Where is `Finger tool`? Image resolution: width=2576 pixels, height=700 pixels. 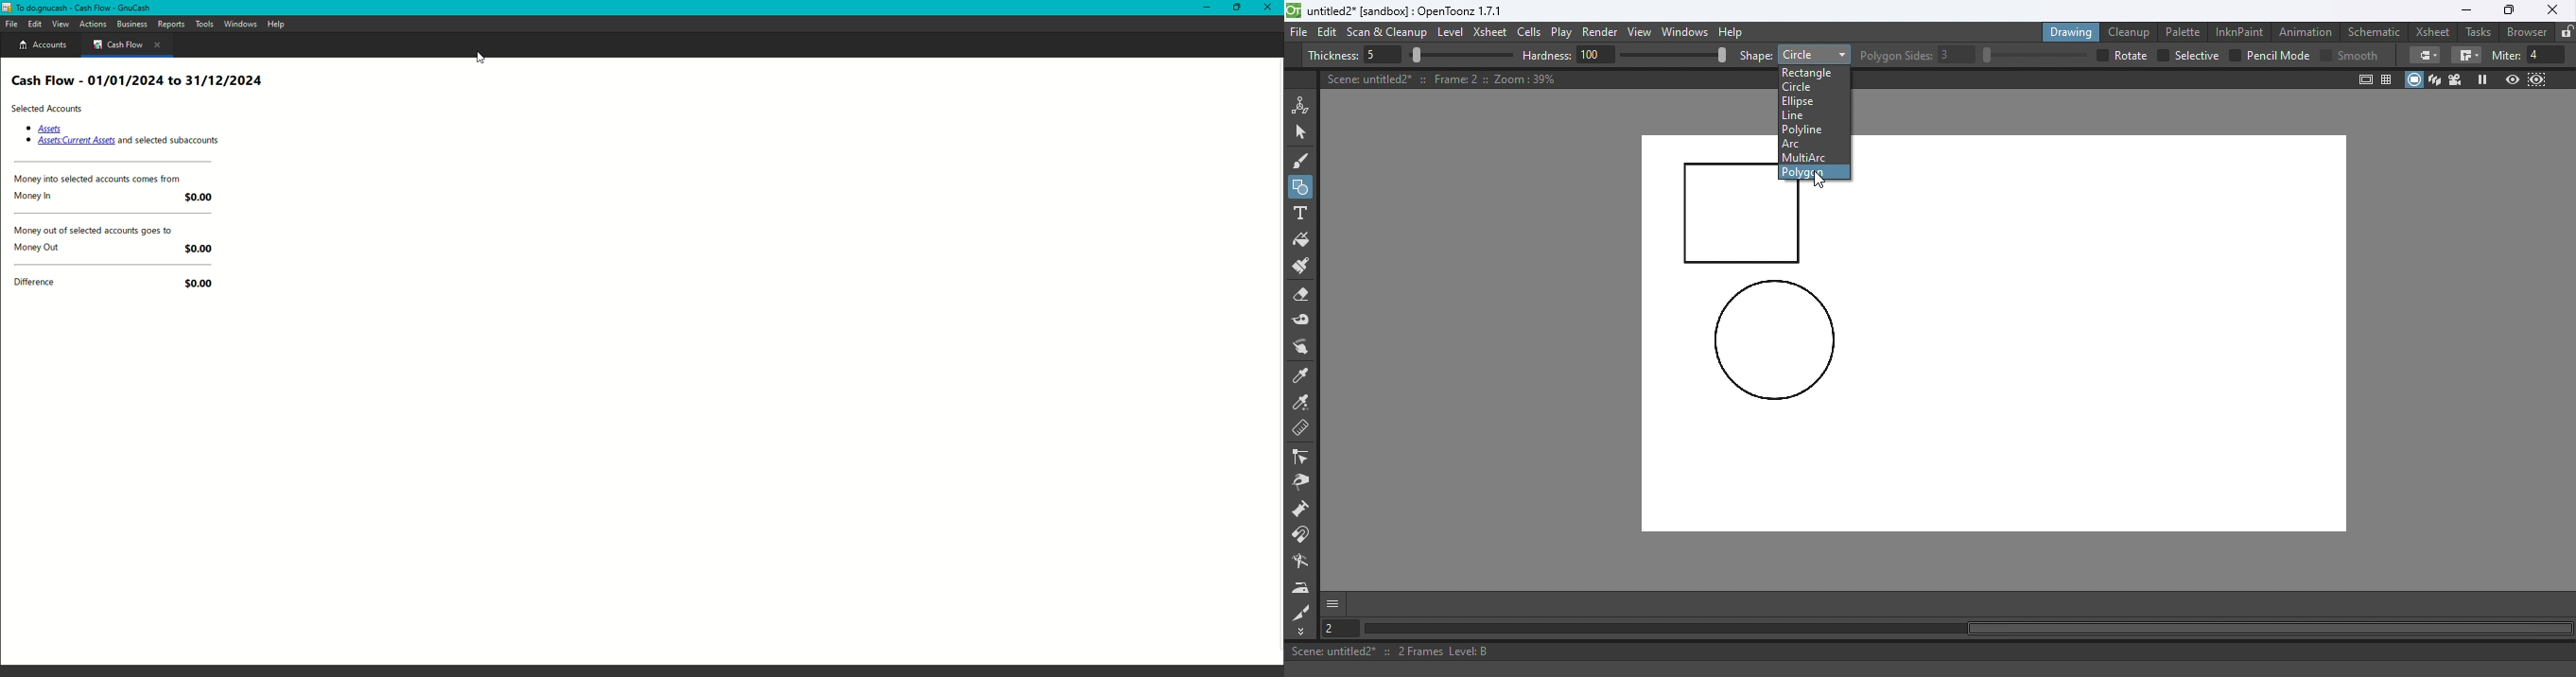 Finger tool is located at coordinates (1301, 349).